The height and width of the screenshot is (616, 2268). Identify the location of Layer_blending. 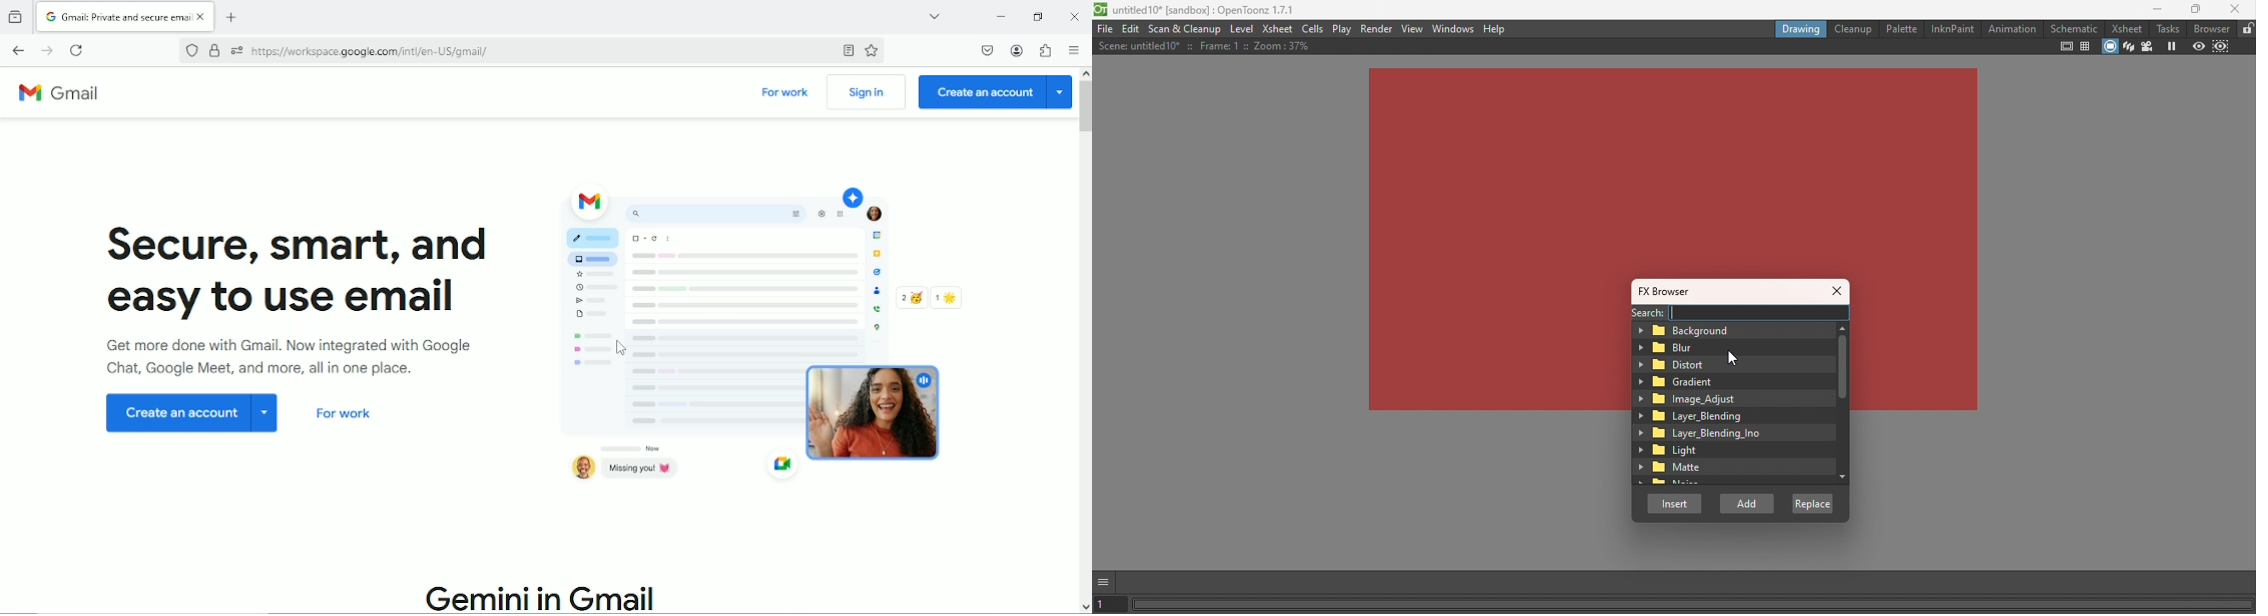
(1692, 417).